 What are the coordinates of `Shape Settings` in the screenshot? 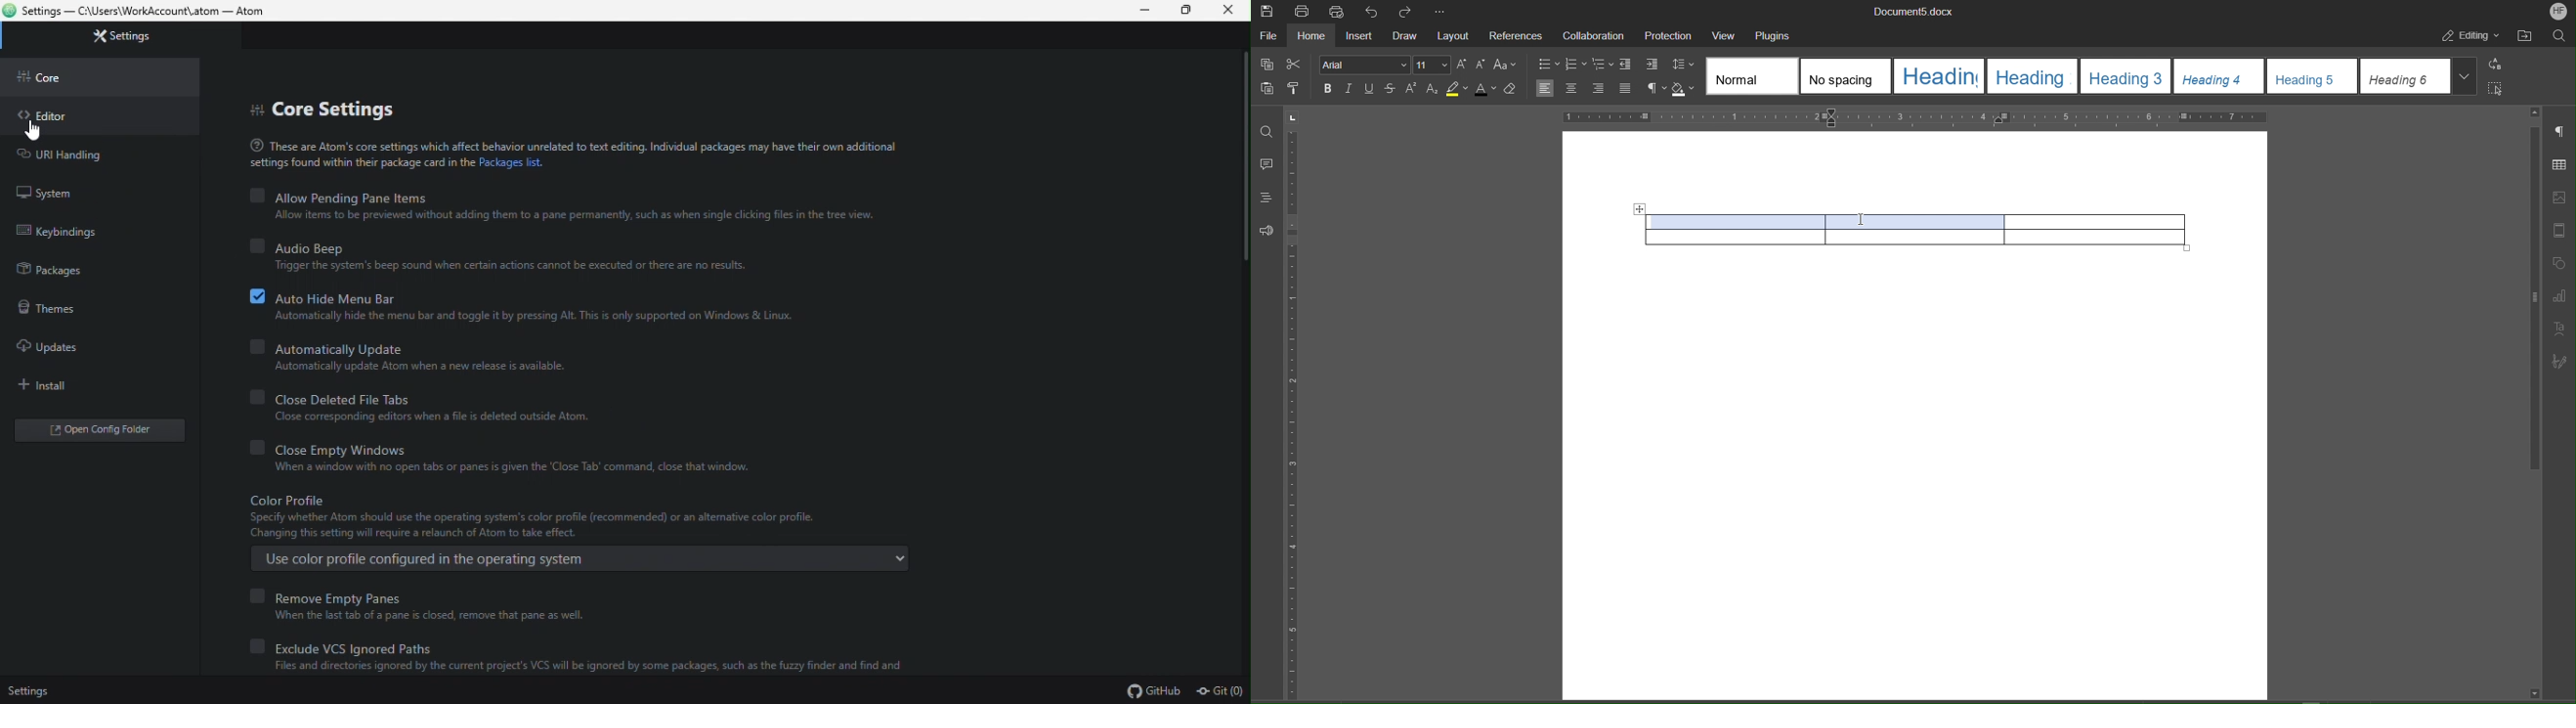 It's located at (2561, 263).